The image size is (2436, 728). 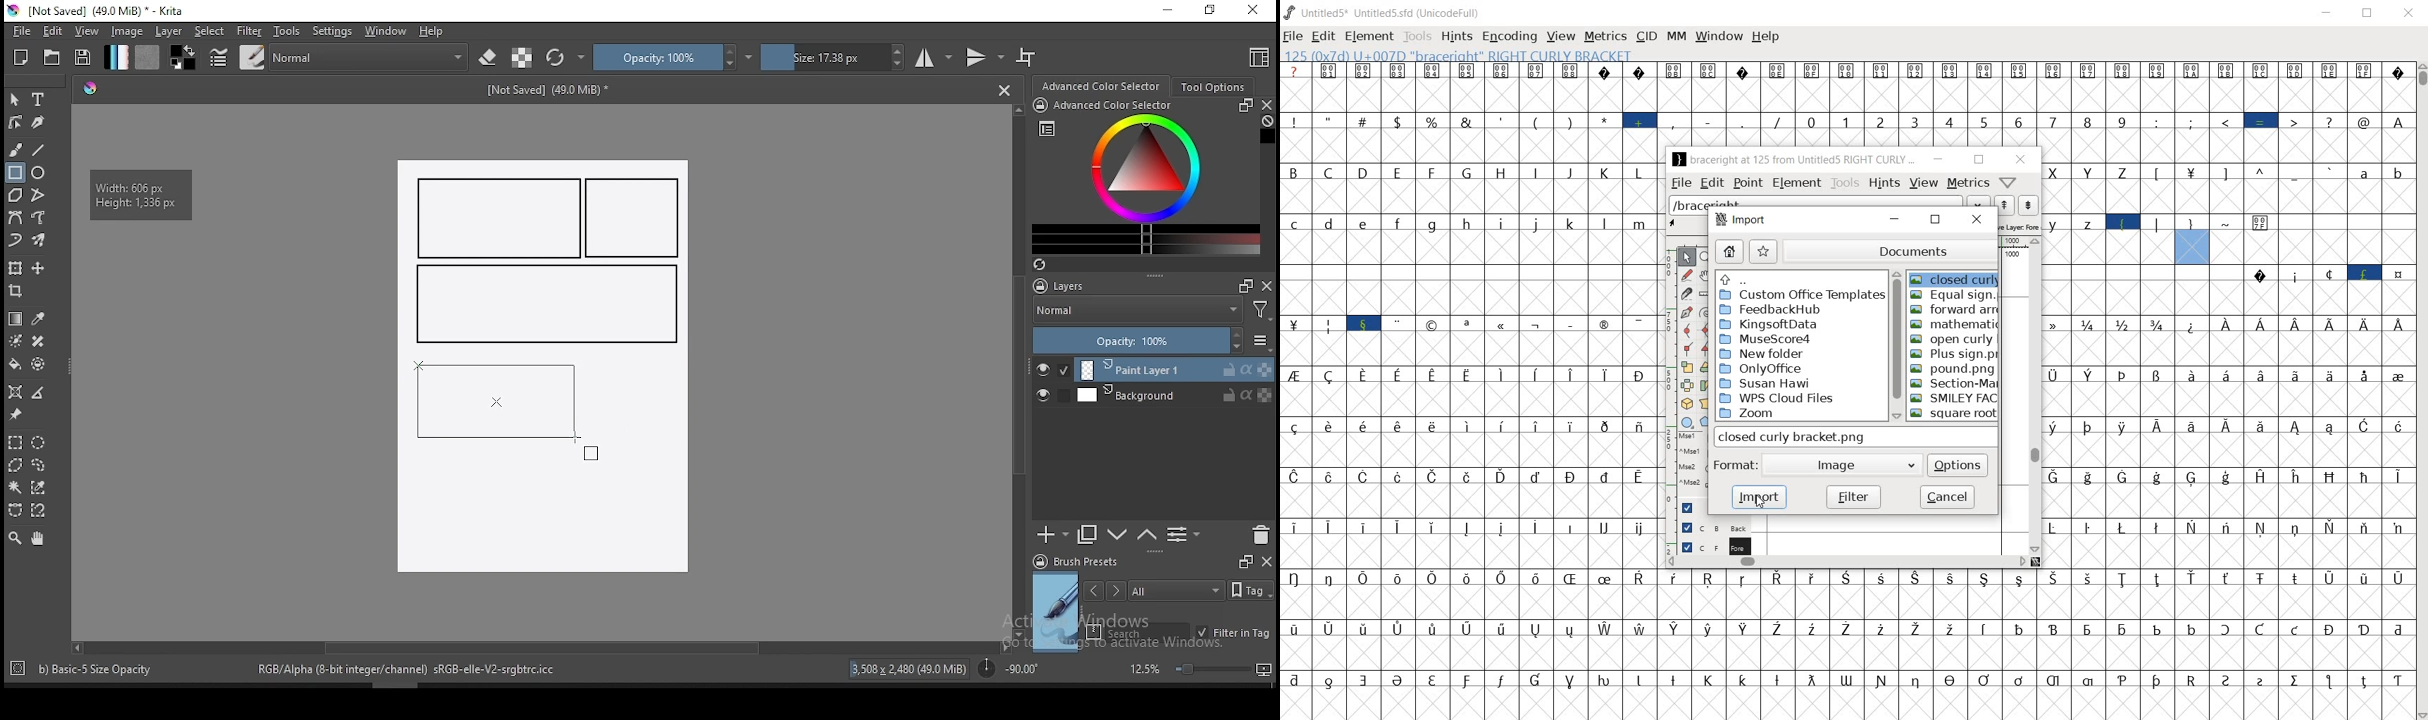 What do you see at coordinates (248, 31) in the screenshot?
I see `filter` at bounding box center [248, 31].